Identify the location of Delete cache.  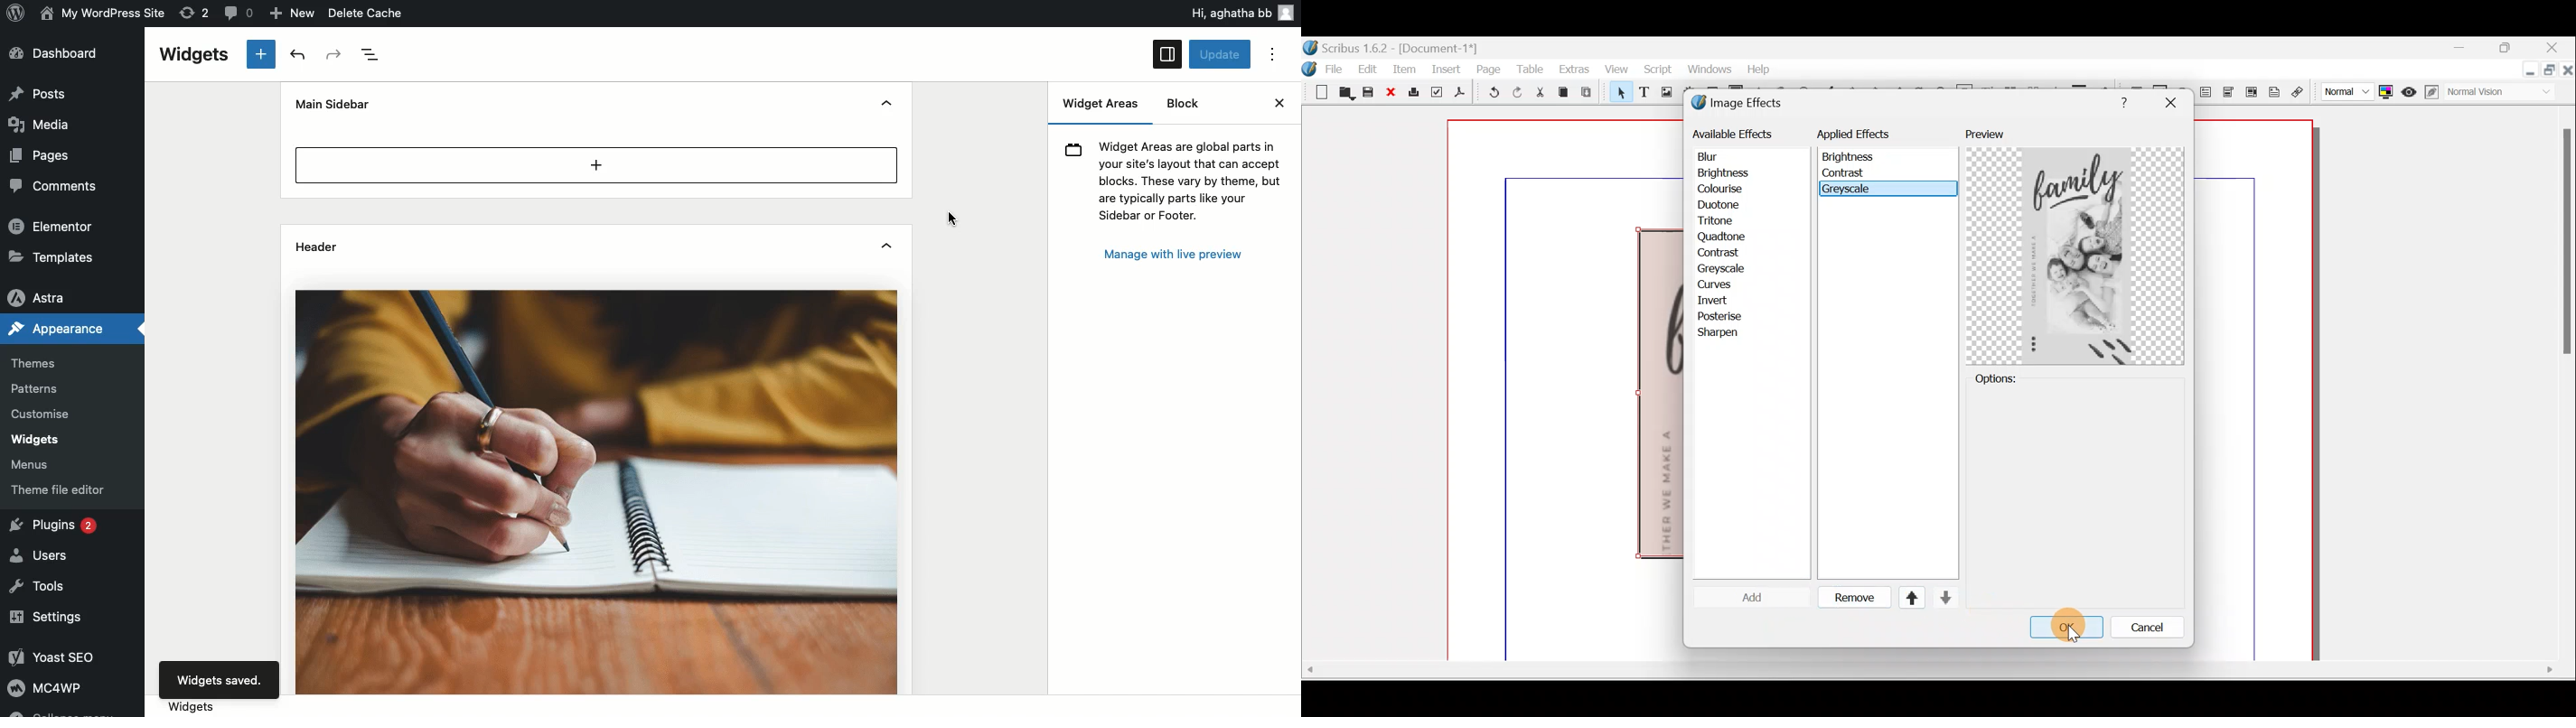
(367, 13).